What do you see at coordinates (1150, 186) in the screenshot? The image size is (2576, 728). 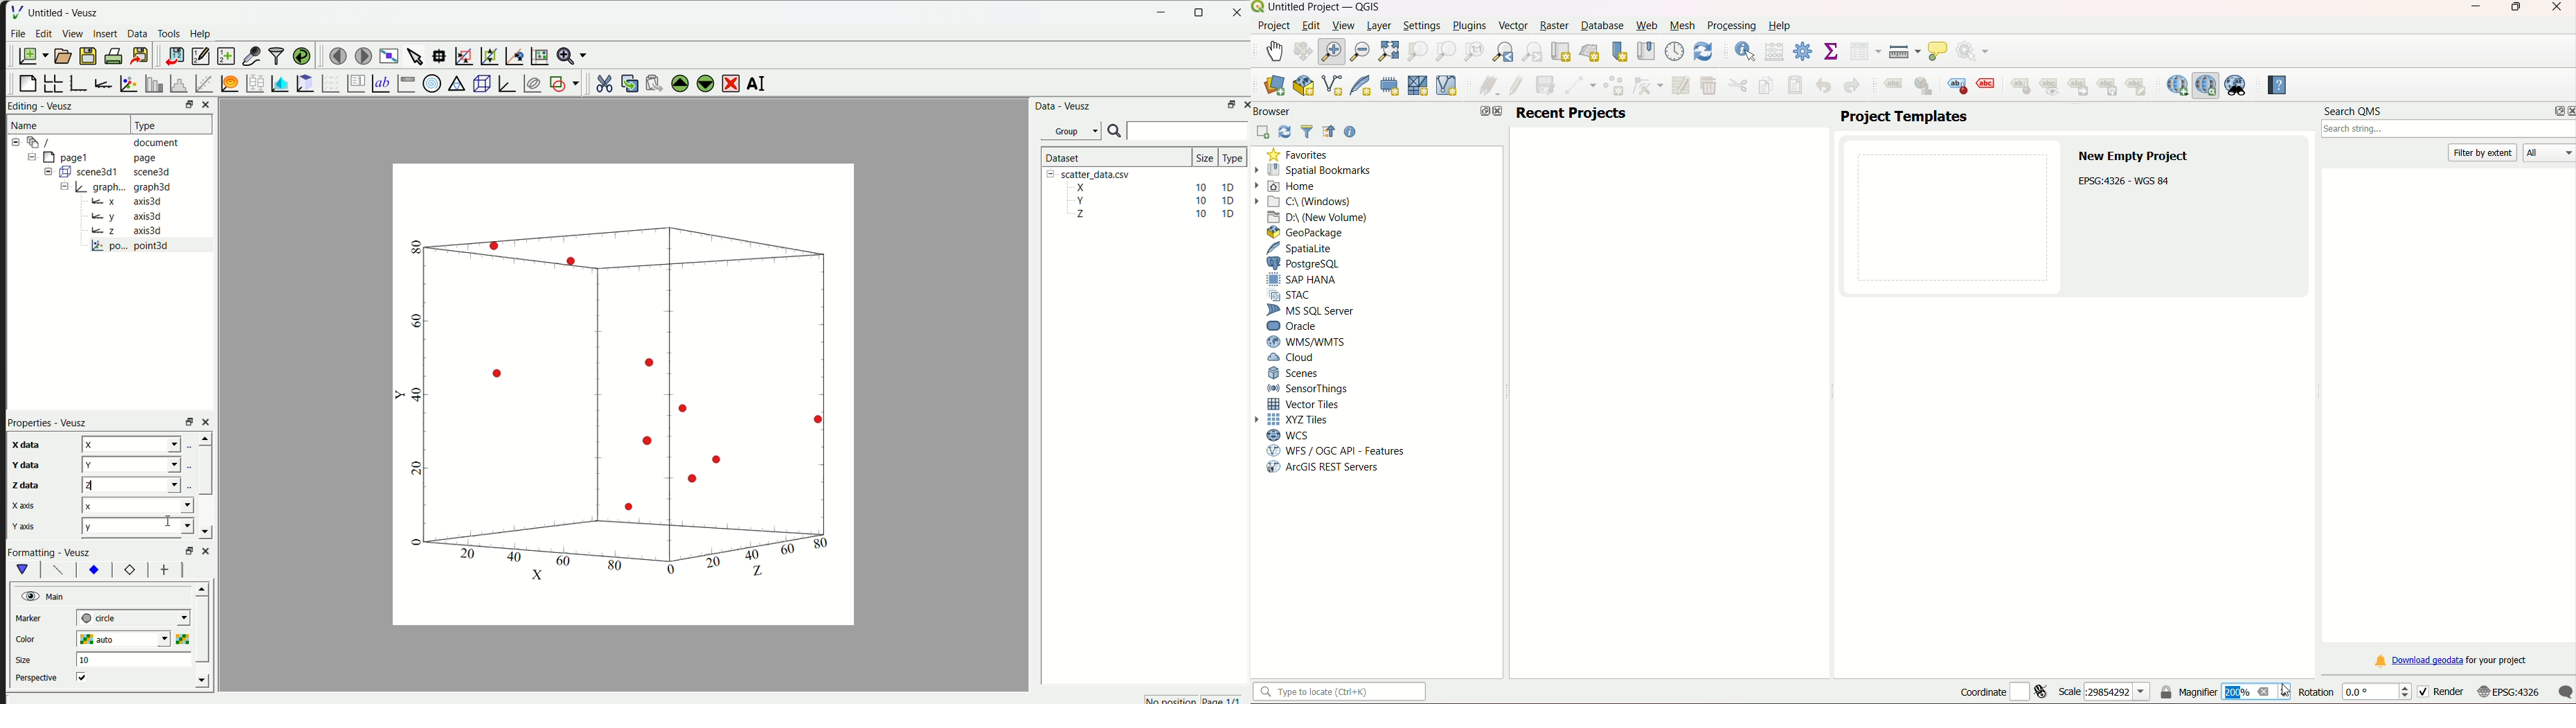 I see `X 10 10` at bounding box center [1150, 186].